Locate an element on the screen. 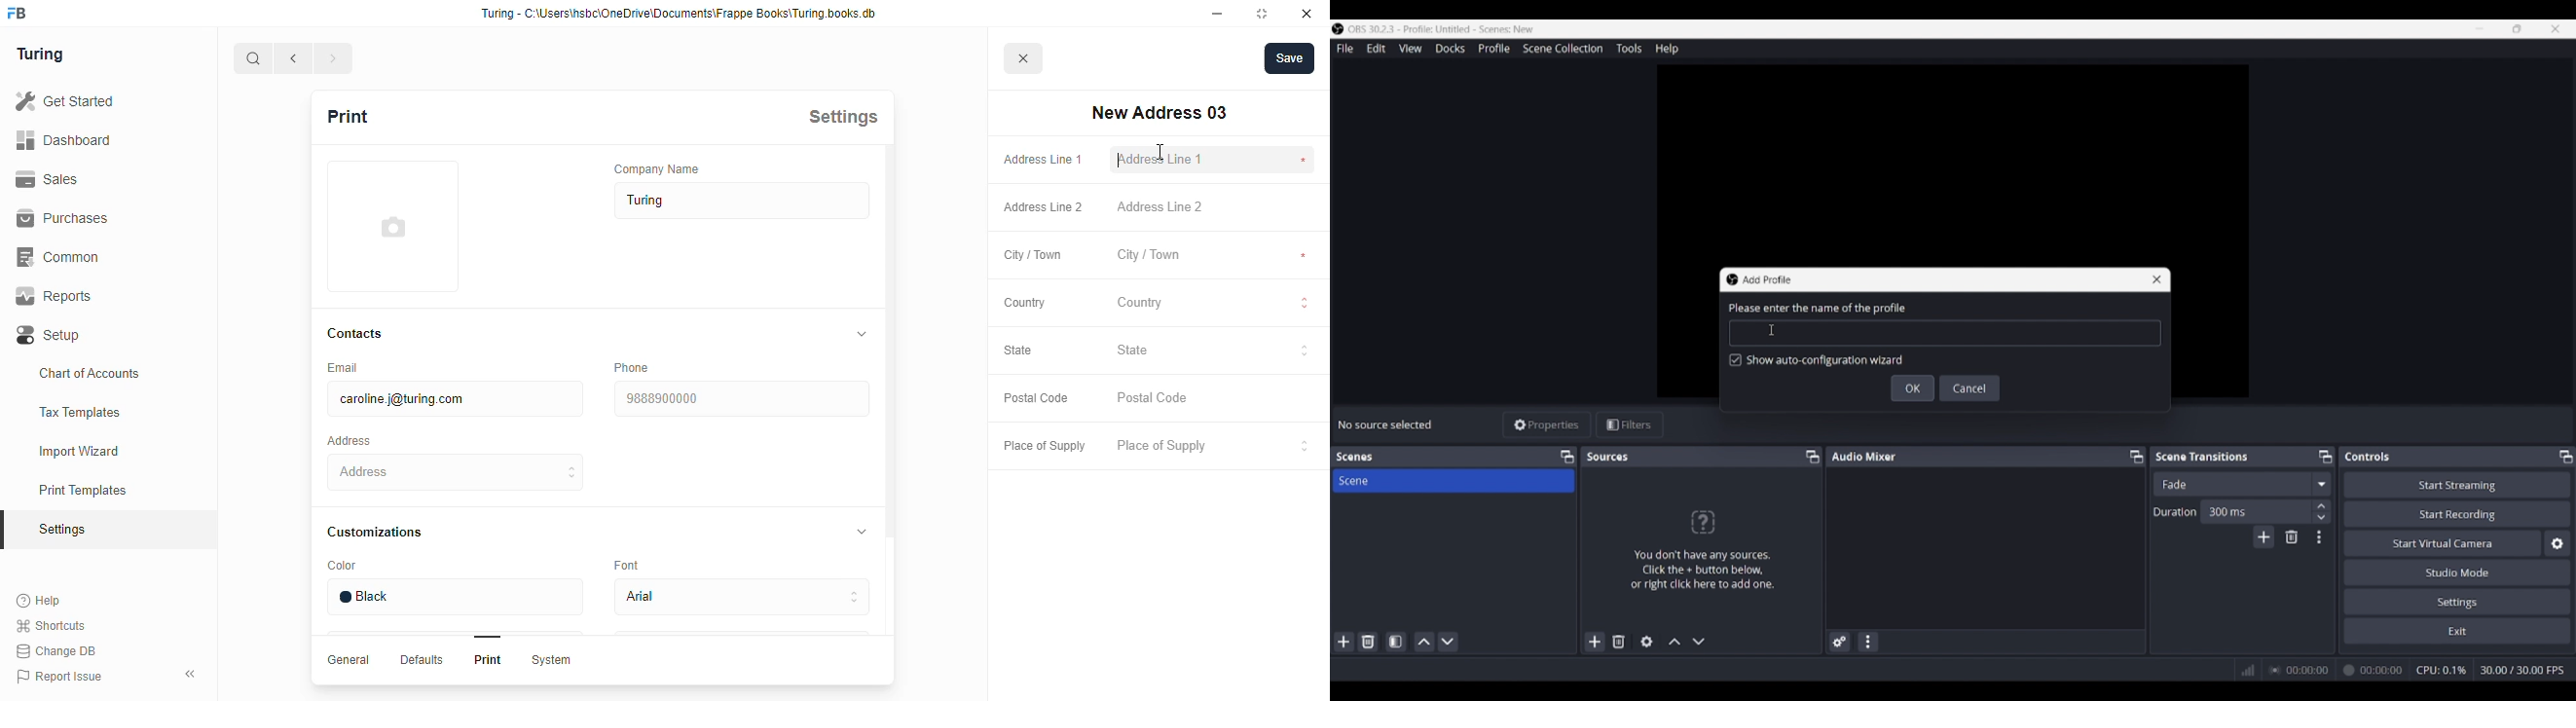 This screenshot has height=728, width=2576. Close interface is located at coordinates (2555, 29).